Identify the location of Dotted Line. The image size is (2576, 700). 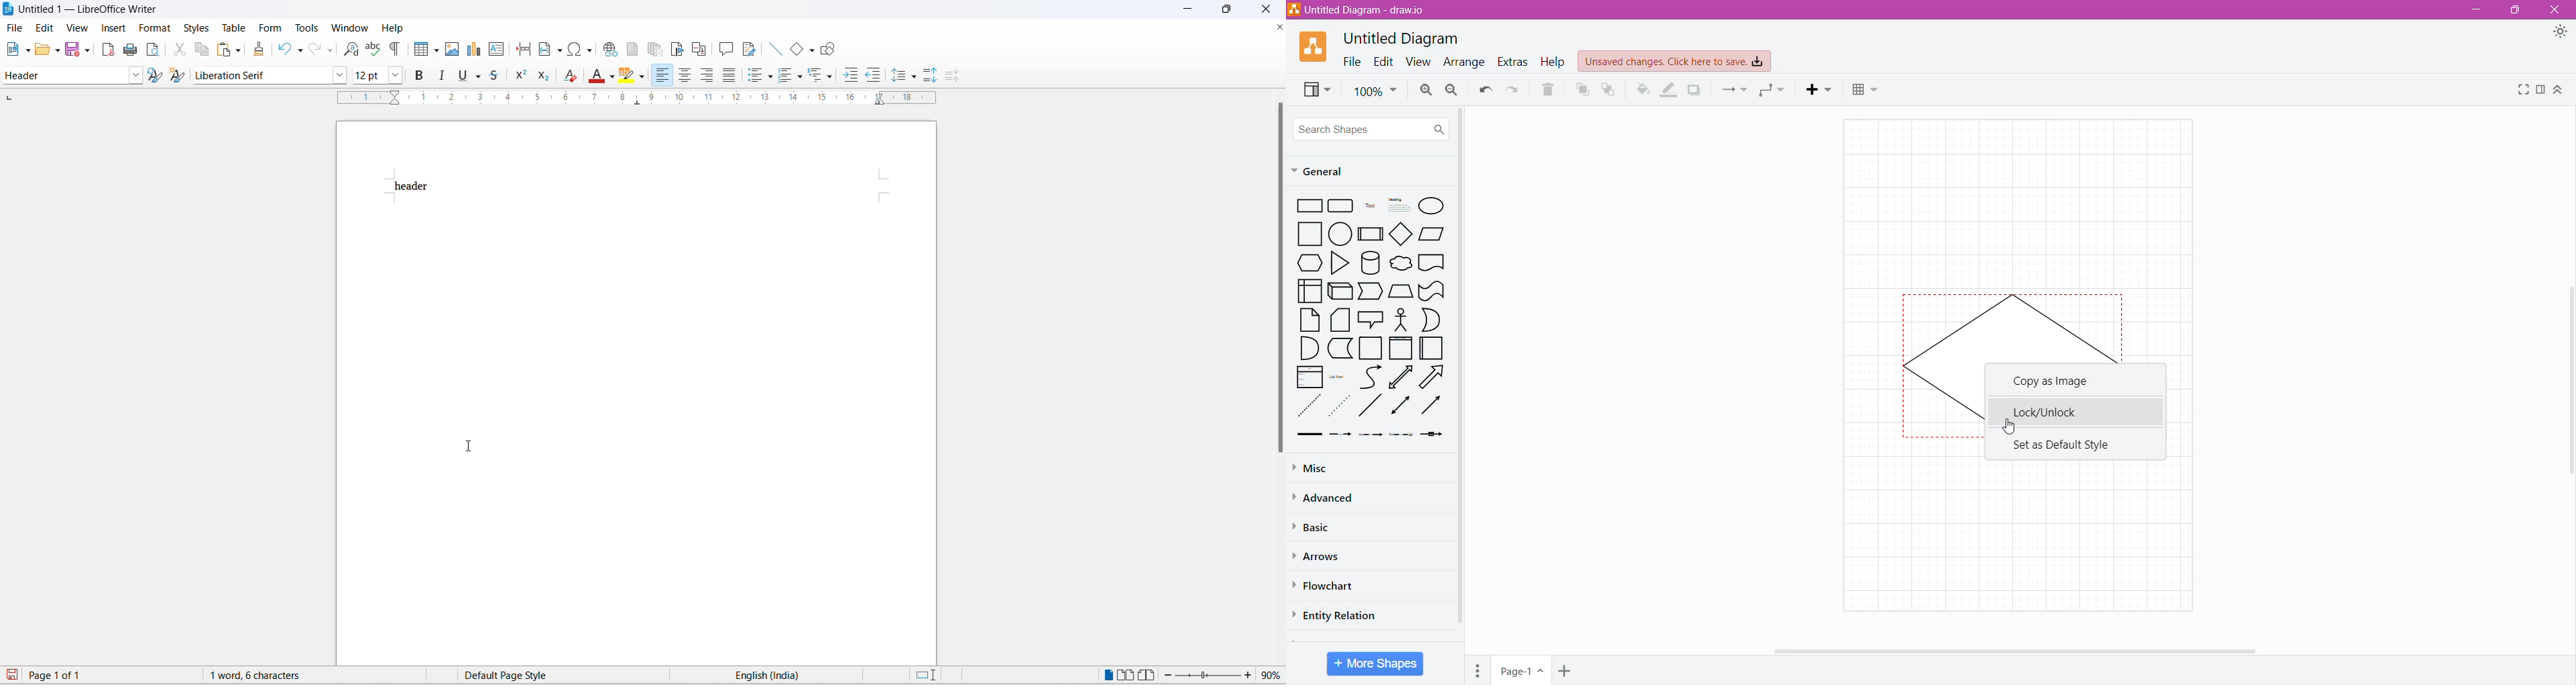
(1341, 409).